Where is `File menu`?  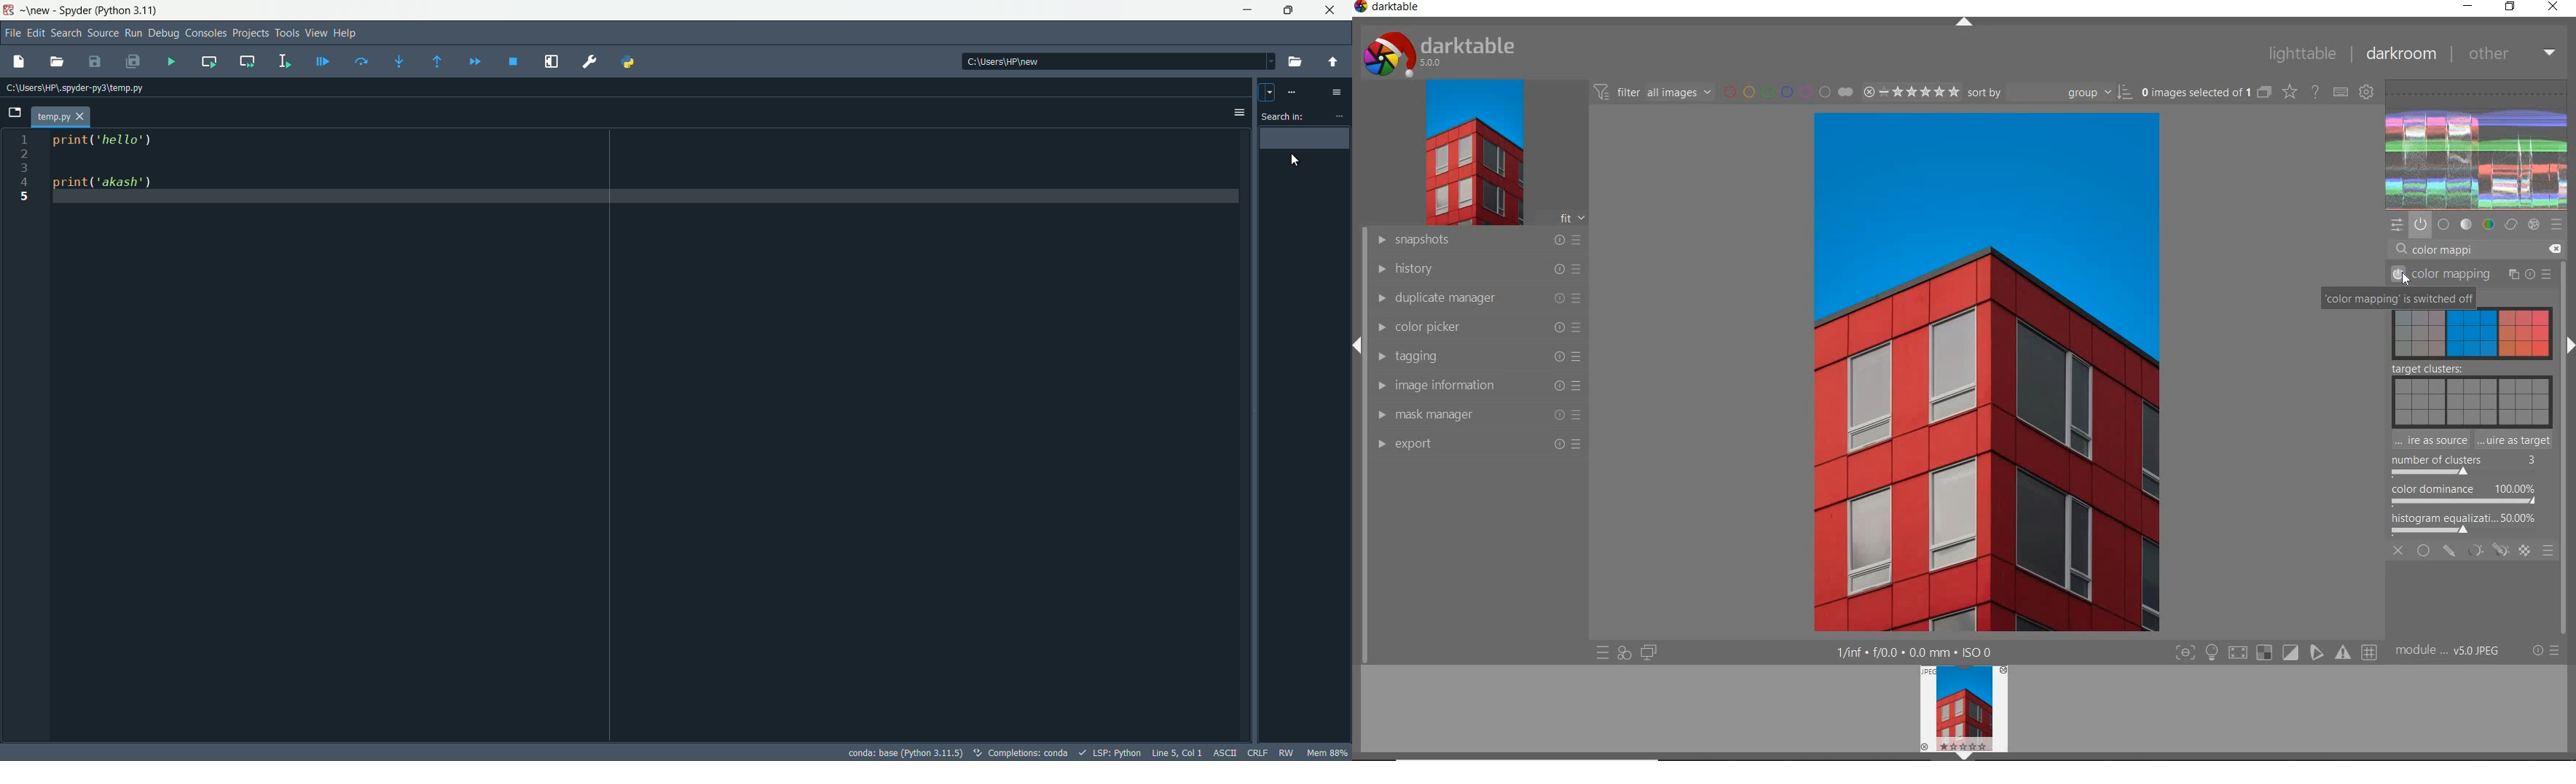 File menu is located at coordinates (10, 31).